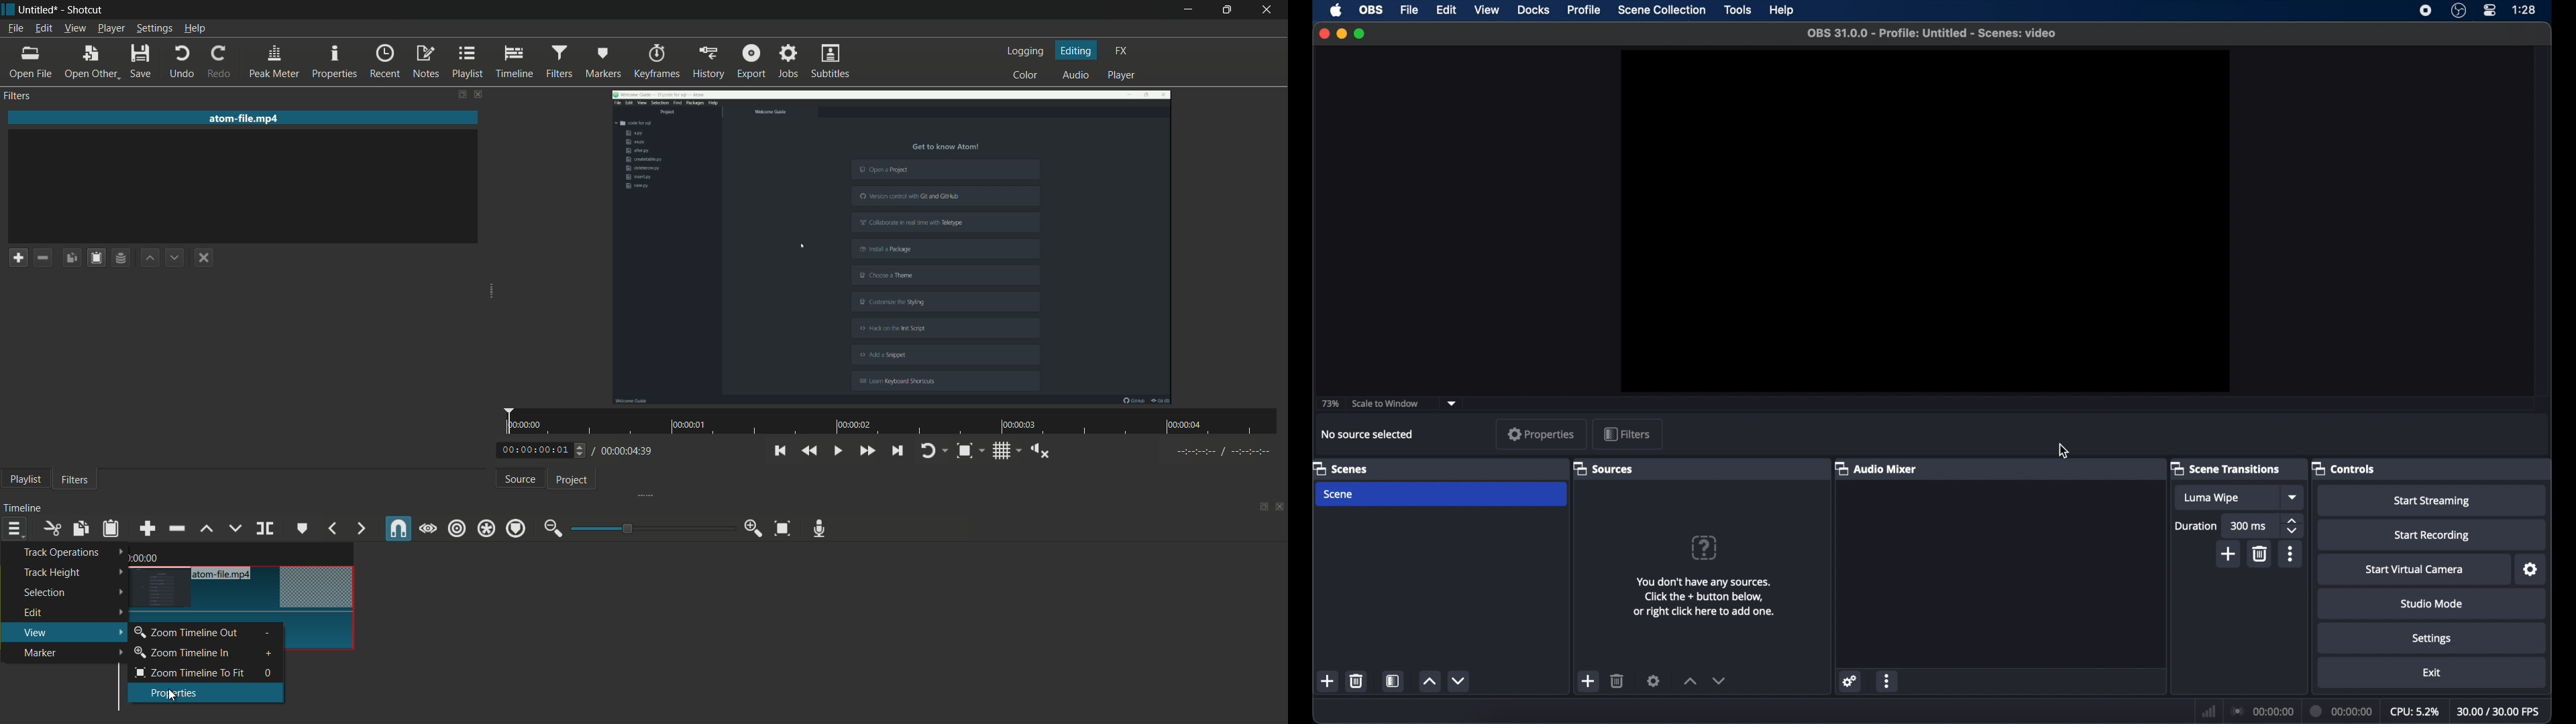 Image resolution: width=2576 pixels, height=728 pixels. What do you see at coordinates (604, 61) in the screenshot?
I see `markers` at bounding box center [604, 61].